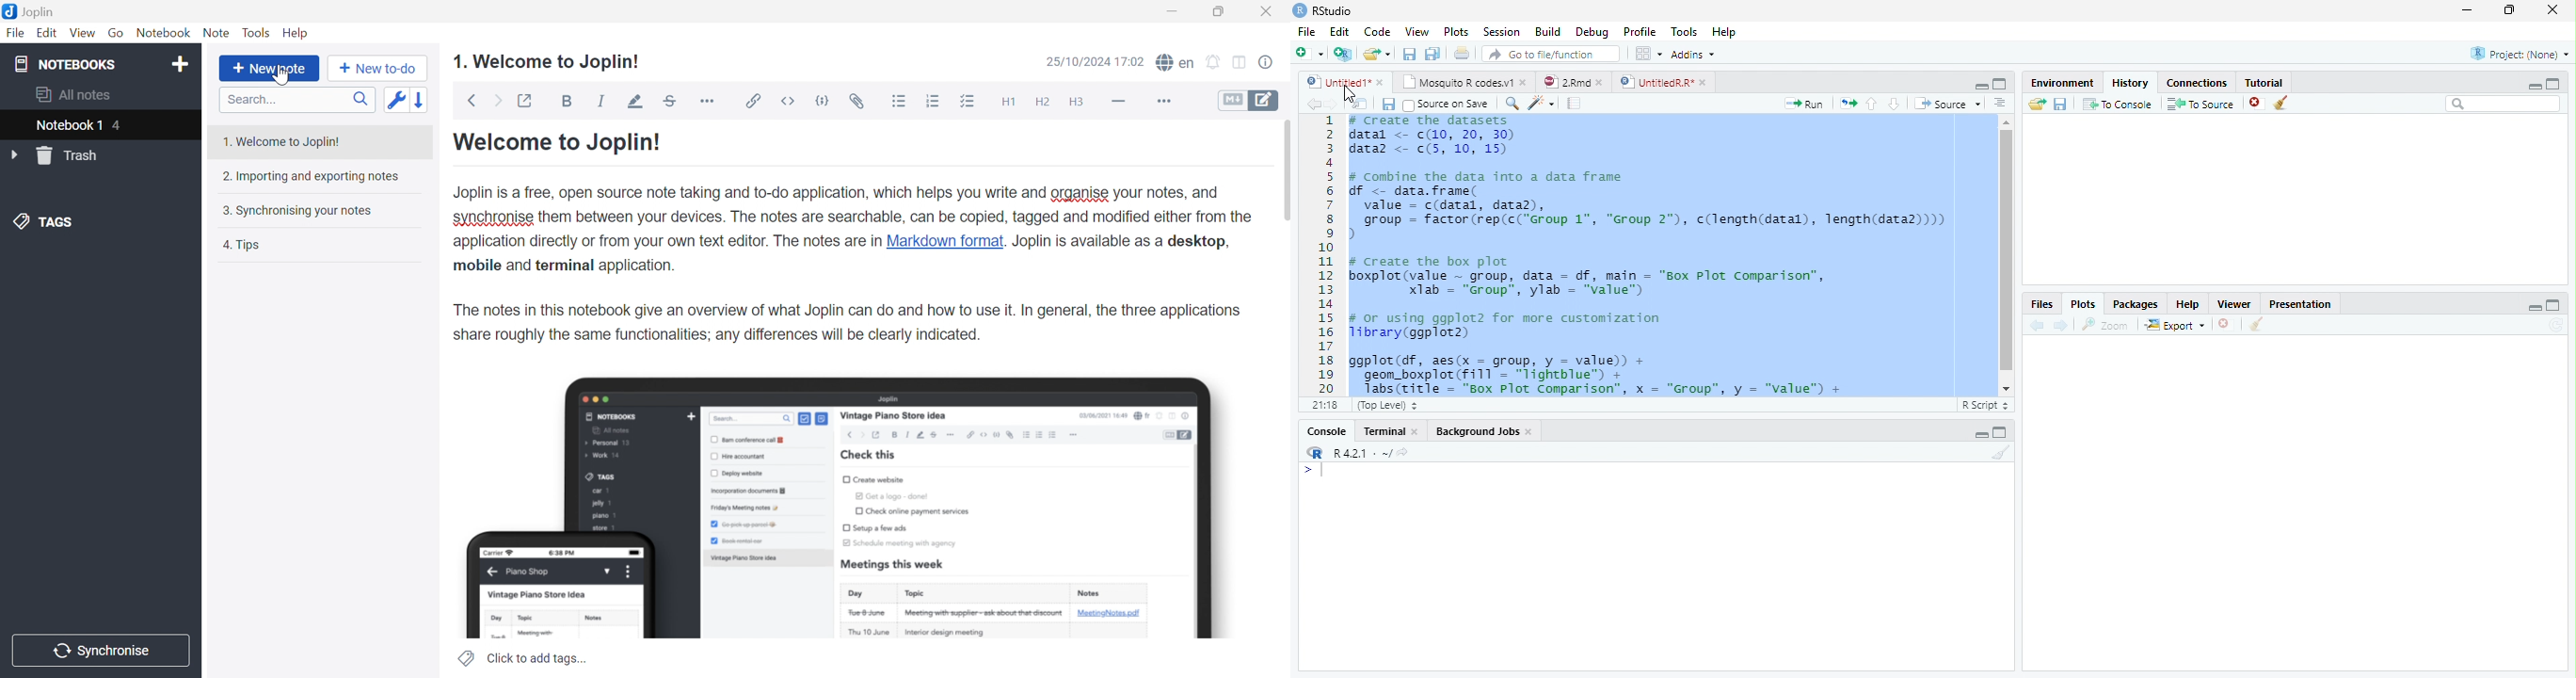  I want to click on New note, so click(269, 69).